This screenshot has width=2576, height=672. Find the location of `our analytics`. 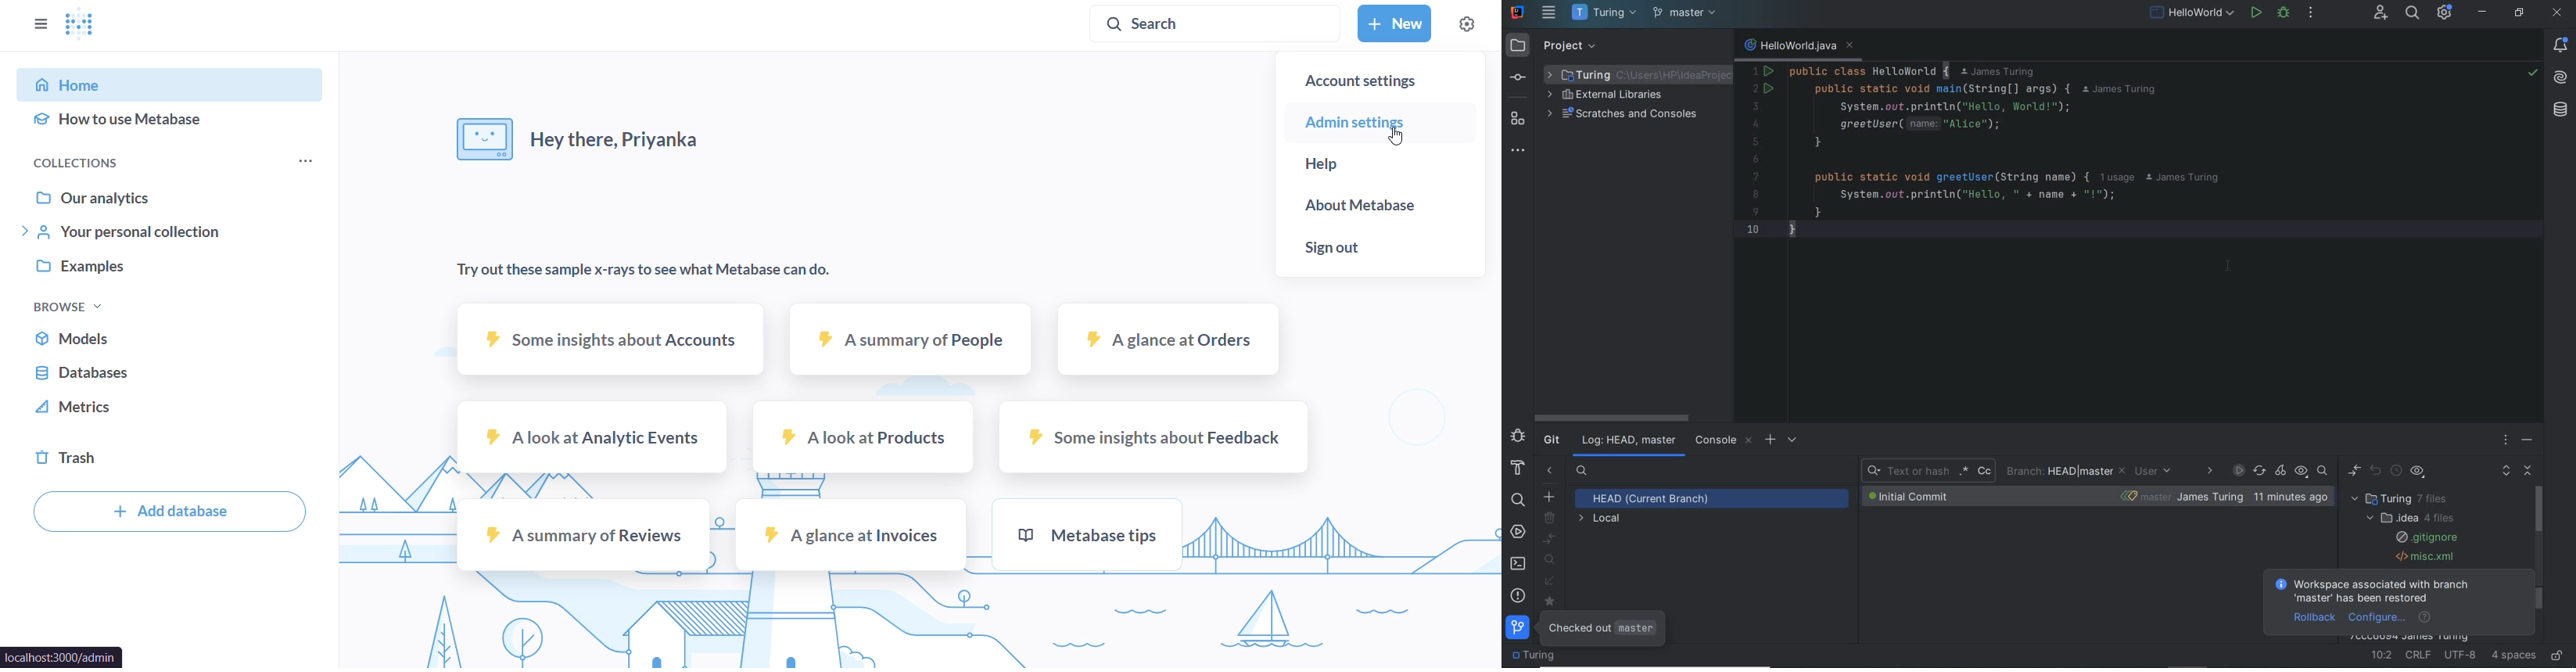

our analytics is located at coordinates (171, 198).